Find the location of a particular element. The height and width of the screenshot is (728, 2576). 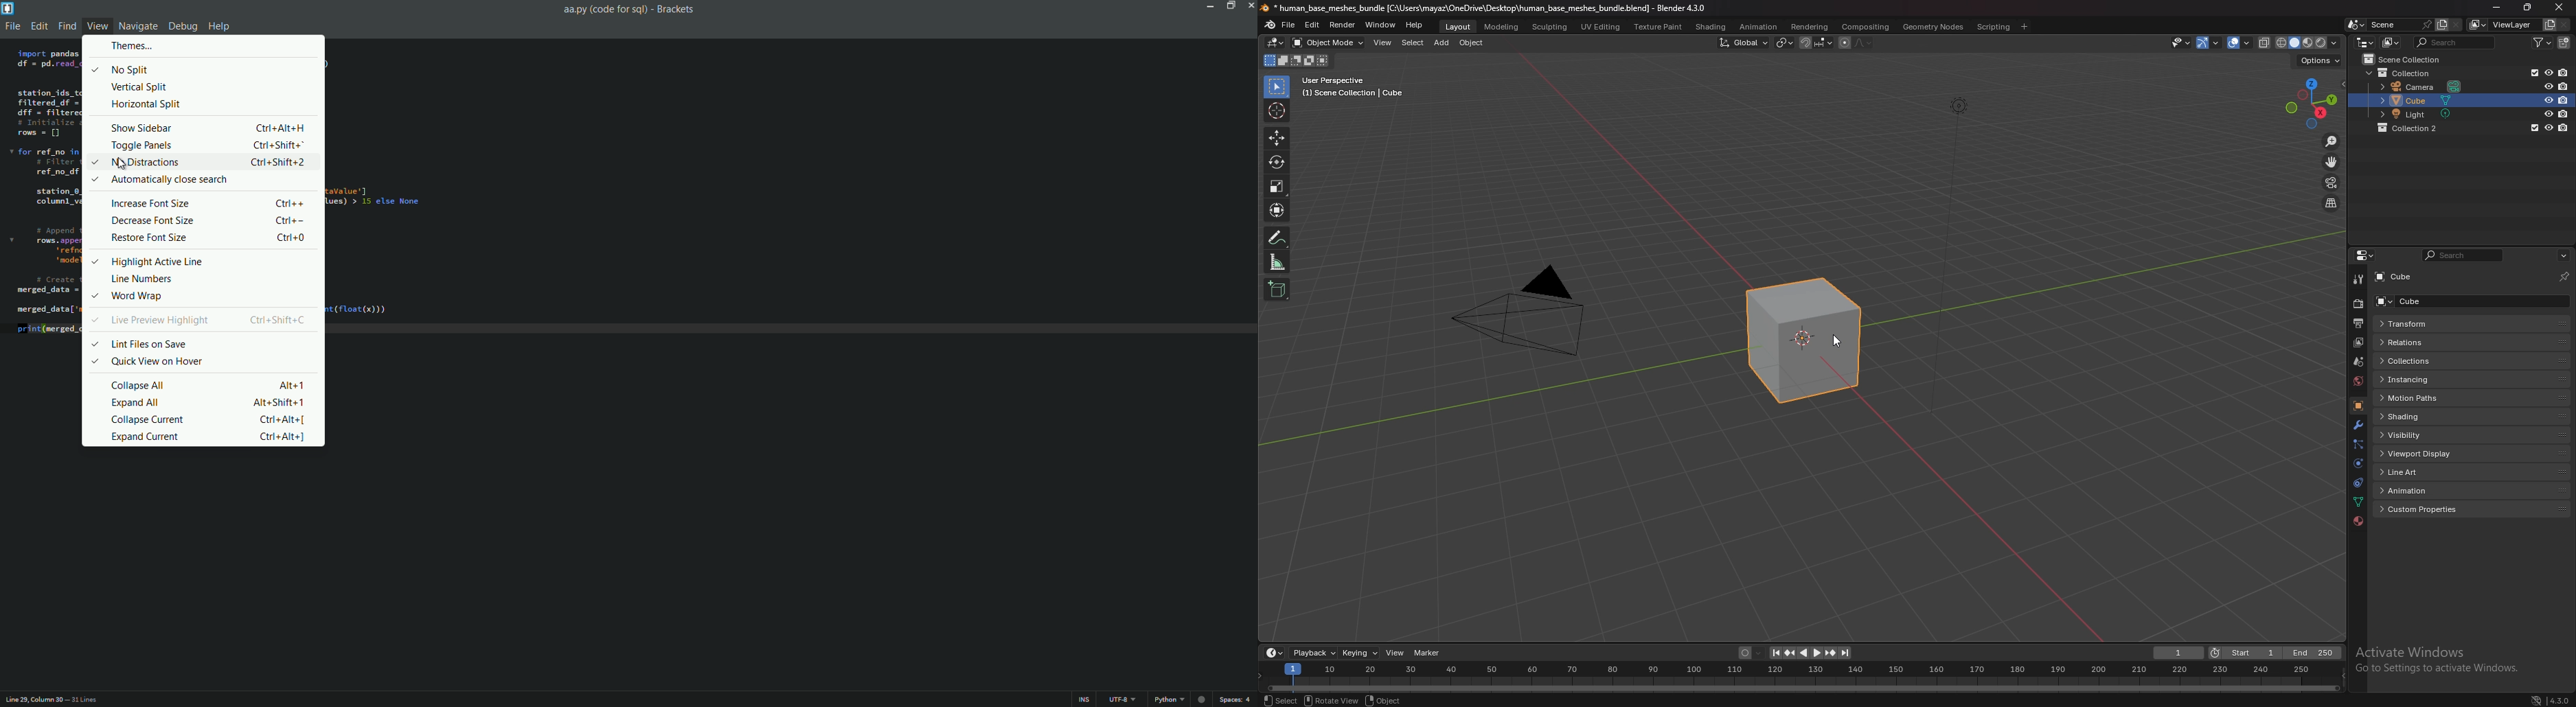

title is located at coordinates (1485, 8).